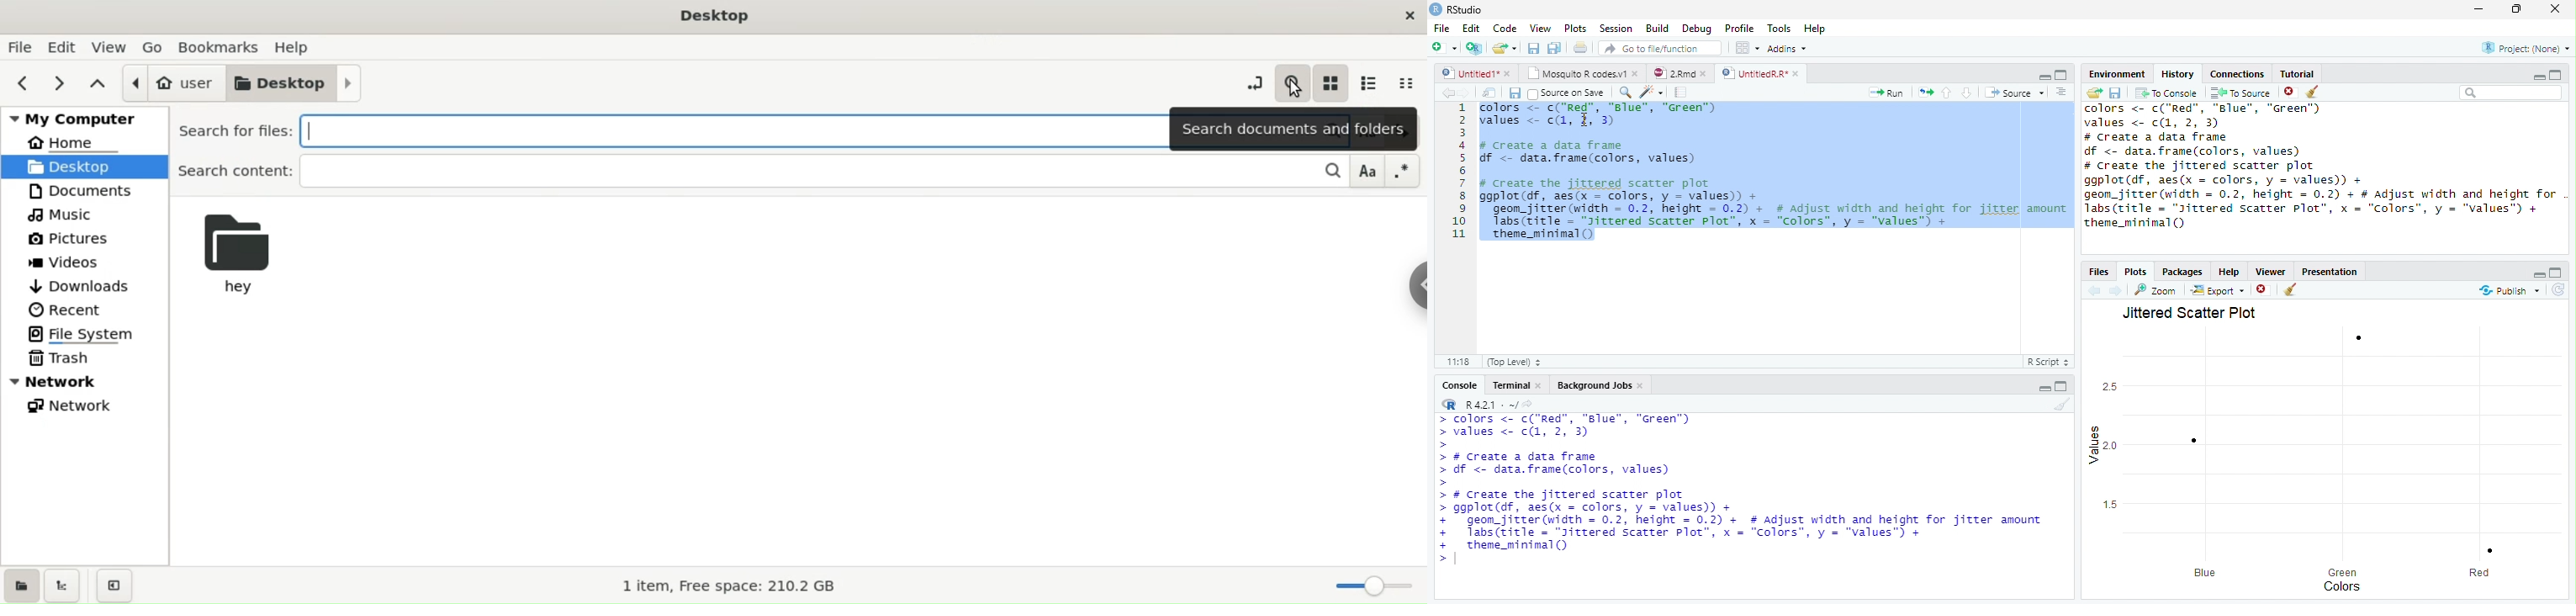 The image size is (2576, 616). What do you see at coordinates (1925, 93) in the screenshot?
I see `Re-run the previous code region` at bounding box center [1925, 93].